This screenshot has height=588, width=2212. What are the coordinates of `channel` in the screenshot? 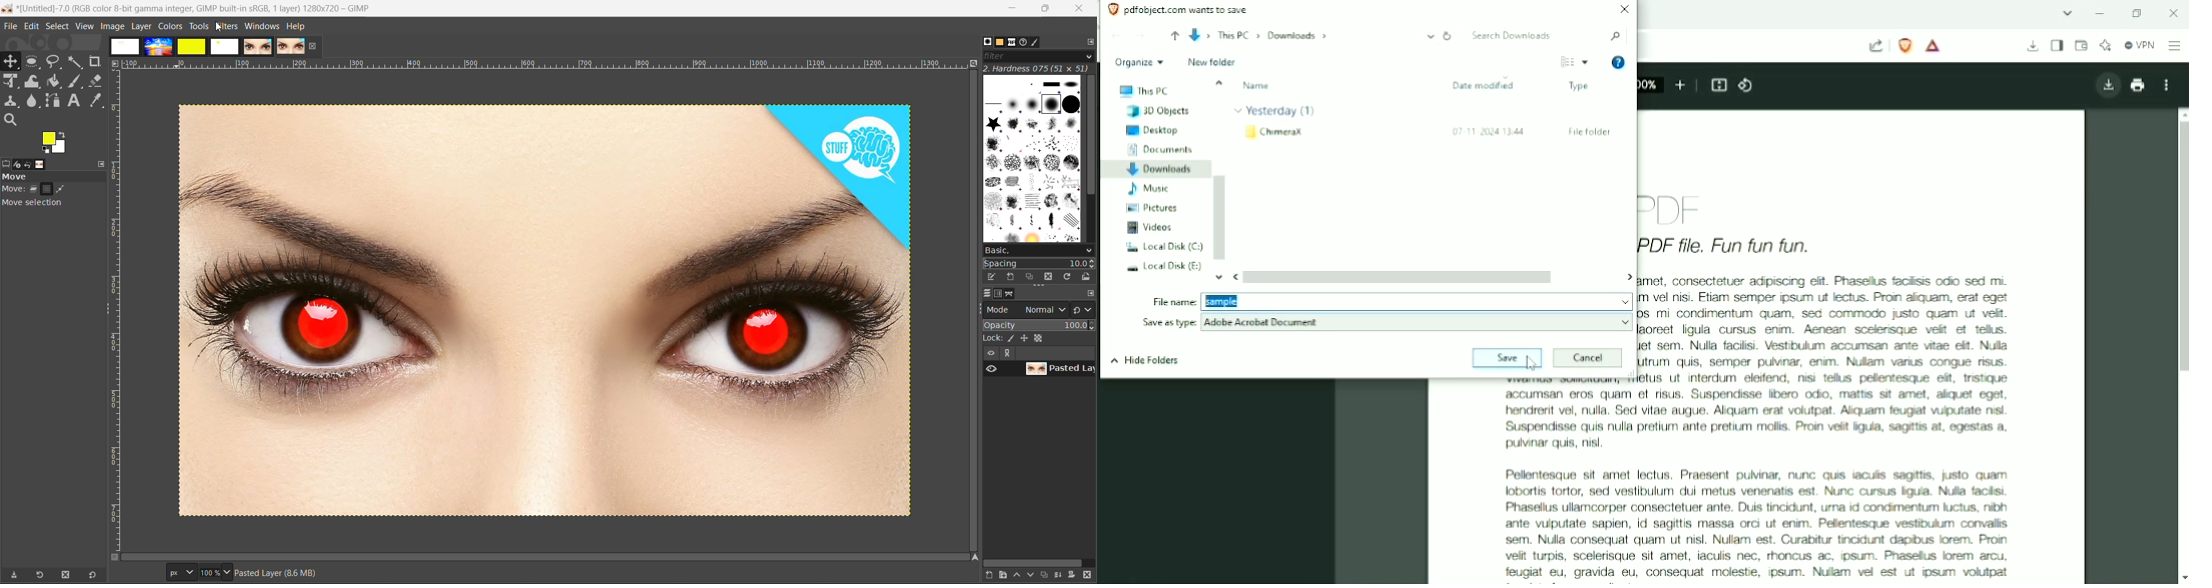 It's located at (998, 294).